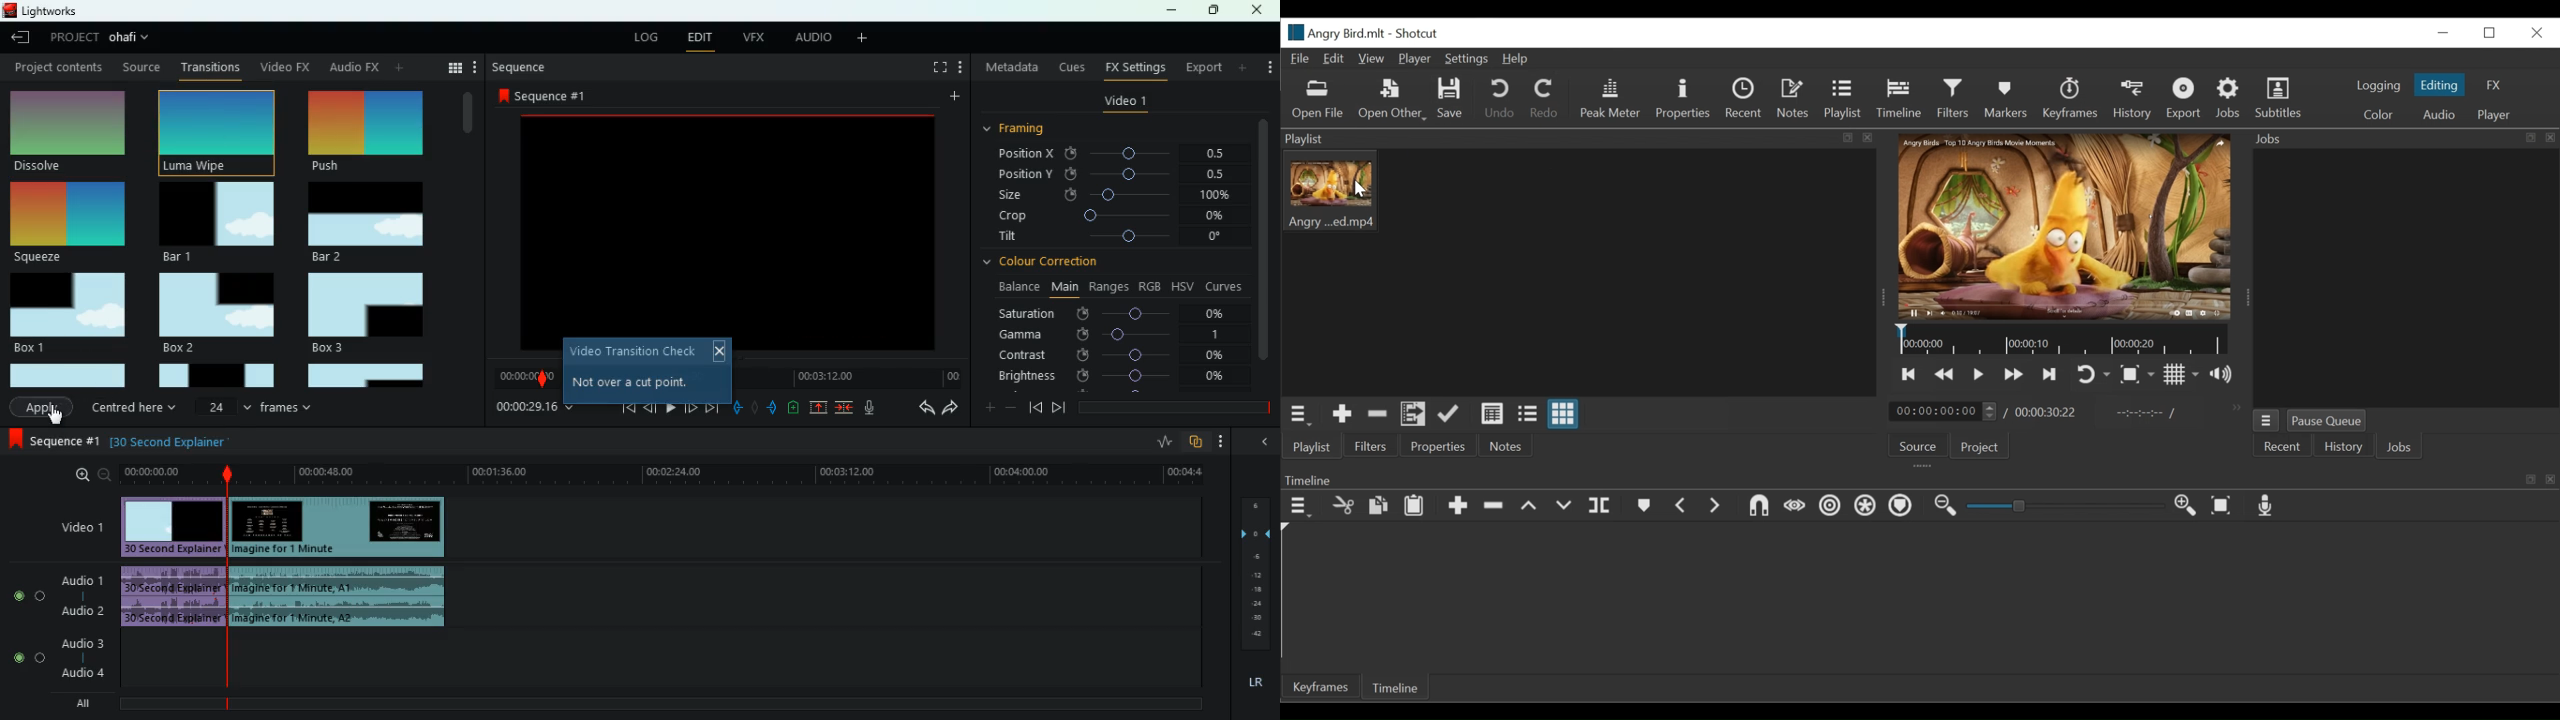 The width and height of the screenshot is (2576, 728). What do you see at coordinates (73, 528) in the screenshot?
I see `video 1` at bounding box center [73, 528].